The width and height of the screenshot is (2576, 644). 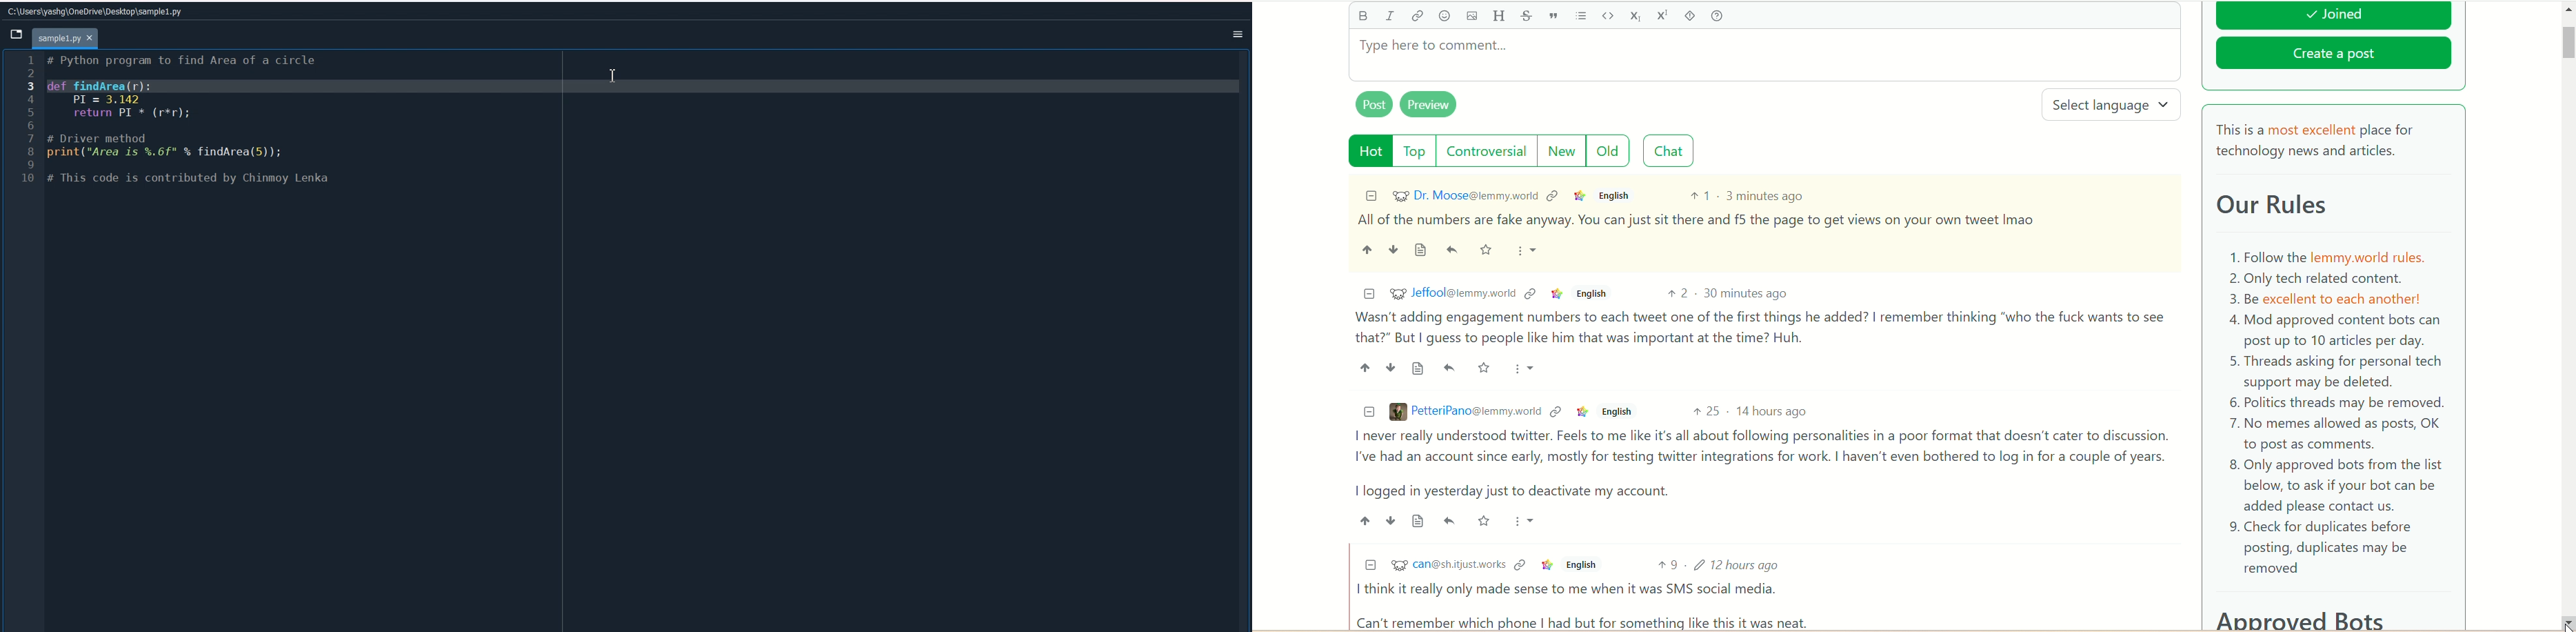 I want to click on vertical scroll bar, so click(x=2568, y=316).